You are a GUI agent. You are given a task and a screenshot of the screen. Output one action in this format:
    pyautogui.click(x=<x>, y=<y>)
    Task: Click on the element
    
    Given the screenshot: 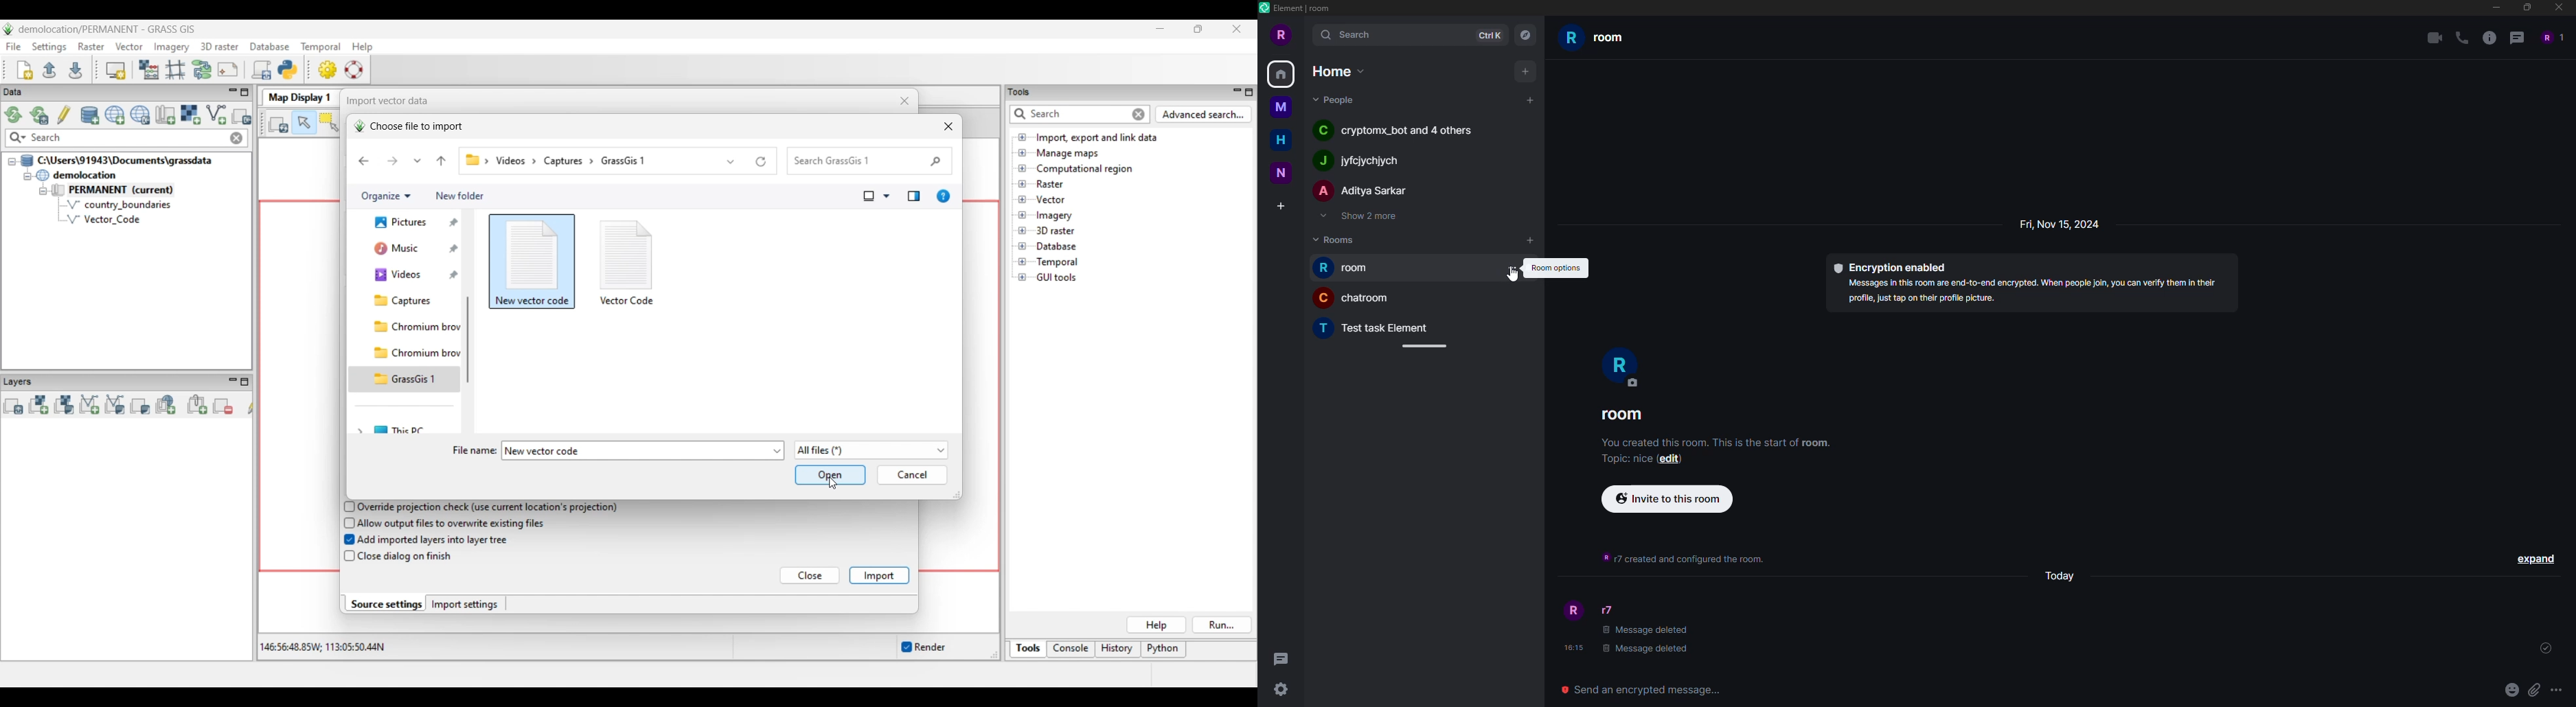 What is the action you would take?
    pyautogui.click(x=1299, y=8)
    